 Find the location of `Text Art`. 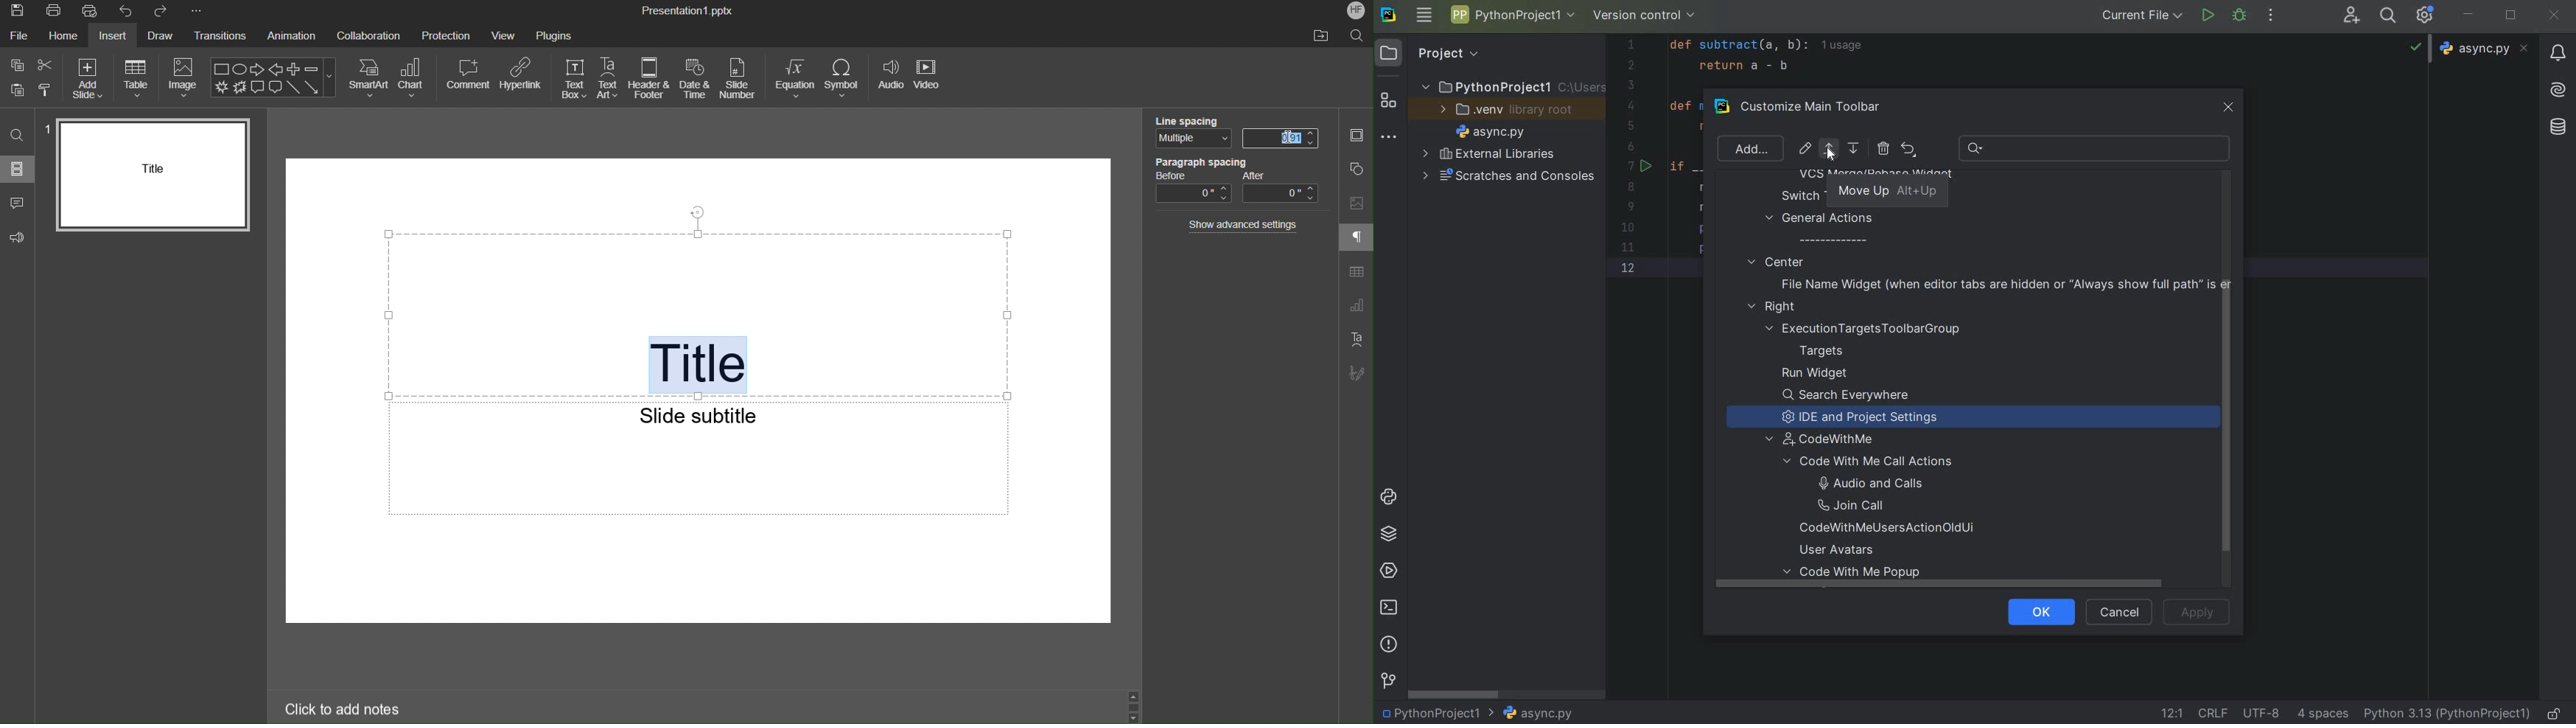

Text Art is located at coordinates (1356, 339).